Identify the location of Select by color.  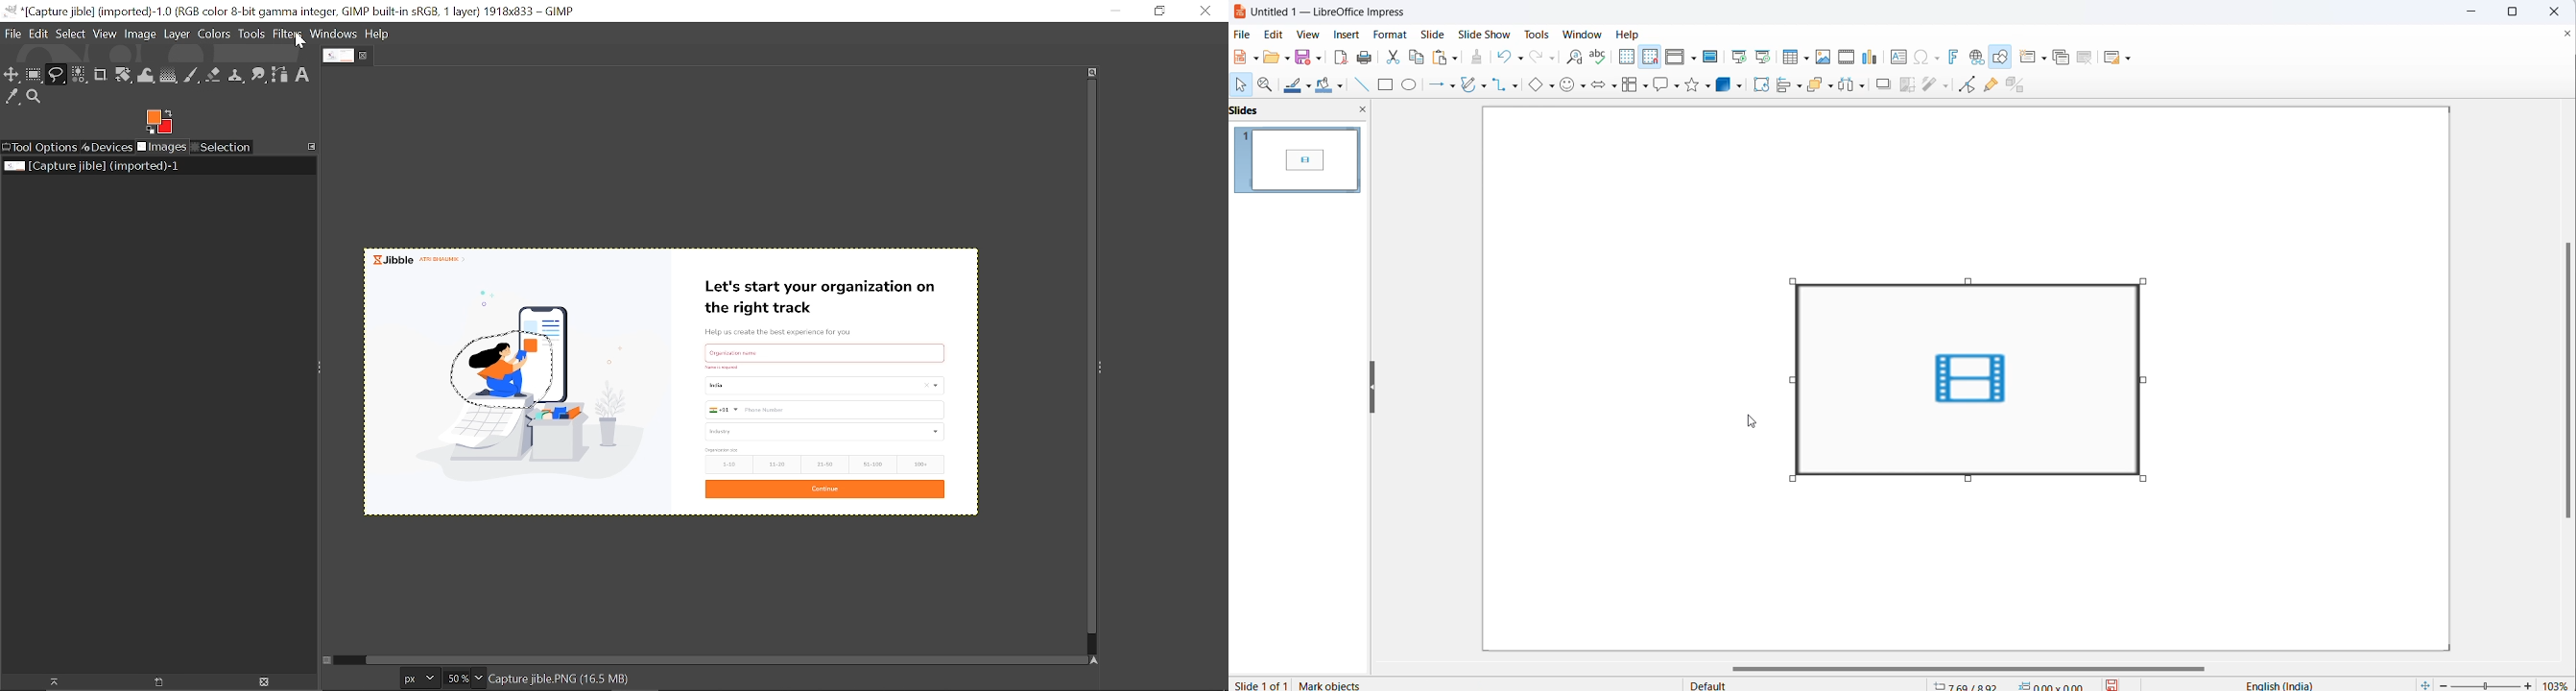
(79, 76).